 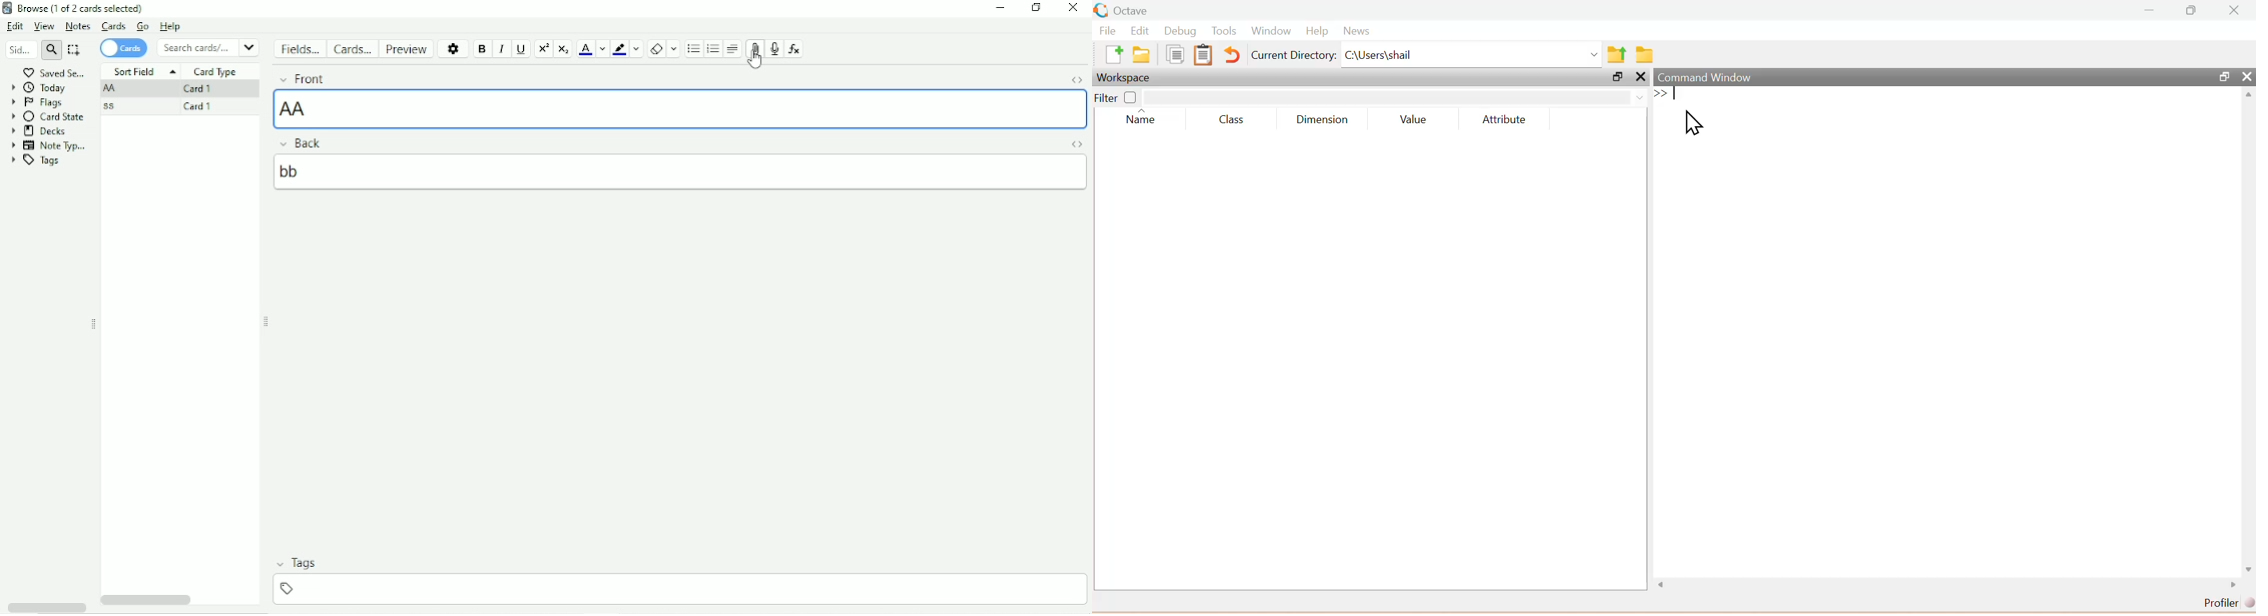 What do you see at coordinates (542, 50) in the screenshot?
I see `Superscript` at bounding box center [542, 50].